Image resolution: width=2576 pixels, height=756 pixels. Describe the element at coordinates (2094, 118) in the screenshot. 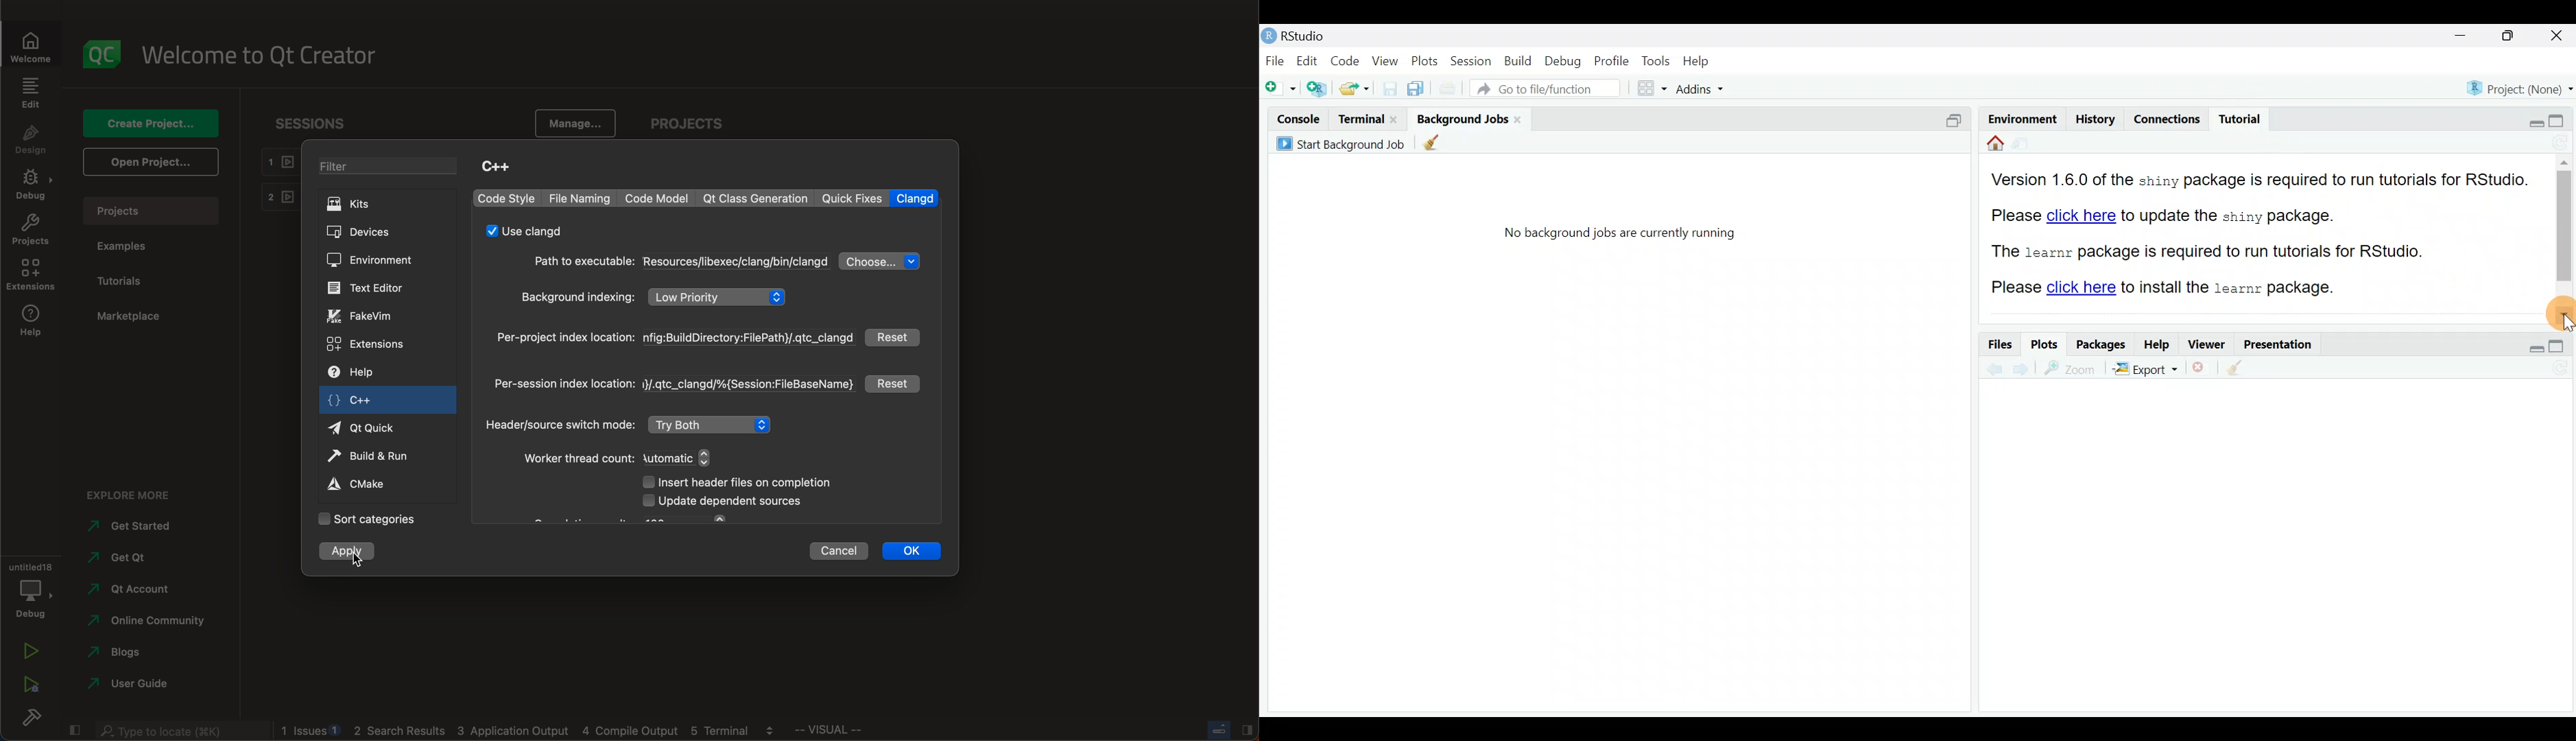

I see `History` at that location.